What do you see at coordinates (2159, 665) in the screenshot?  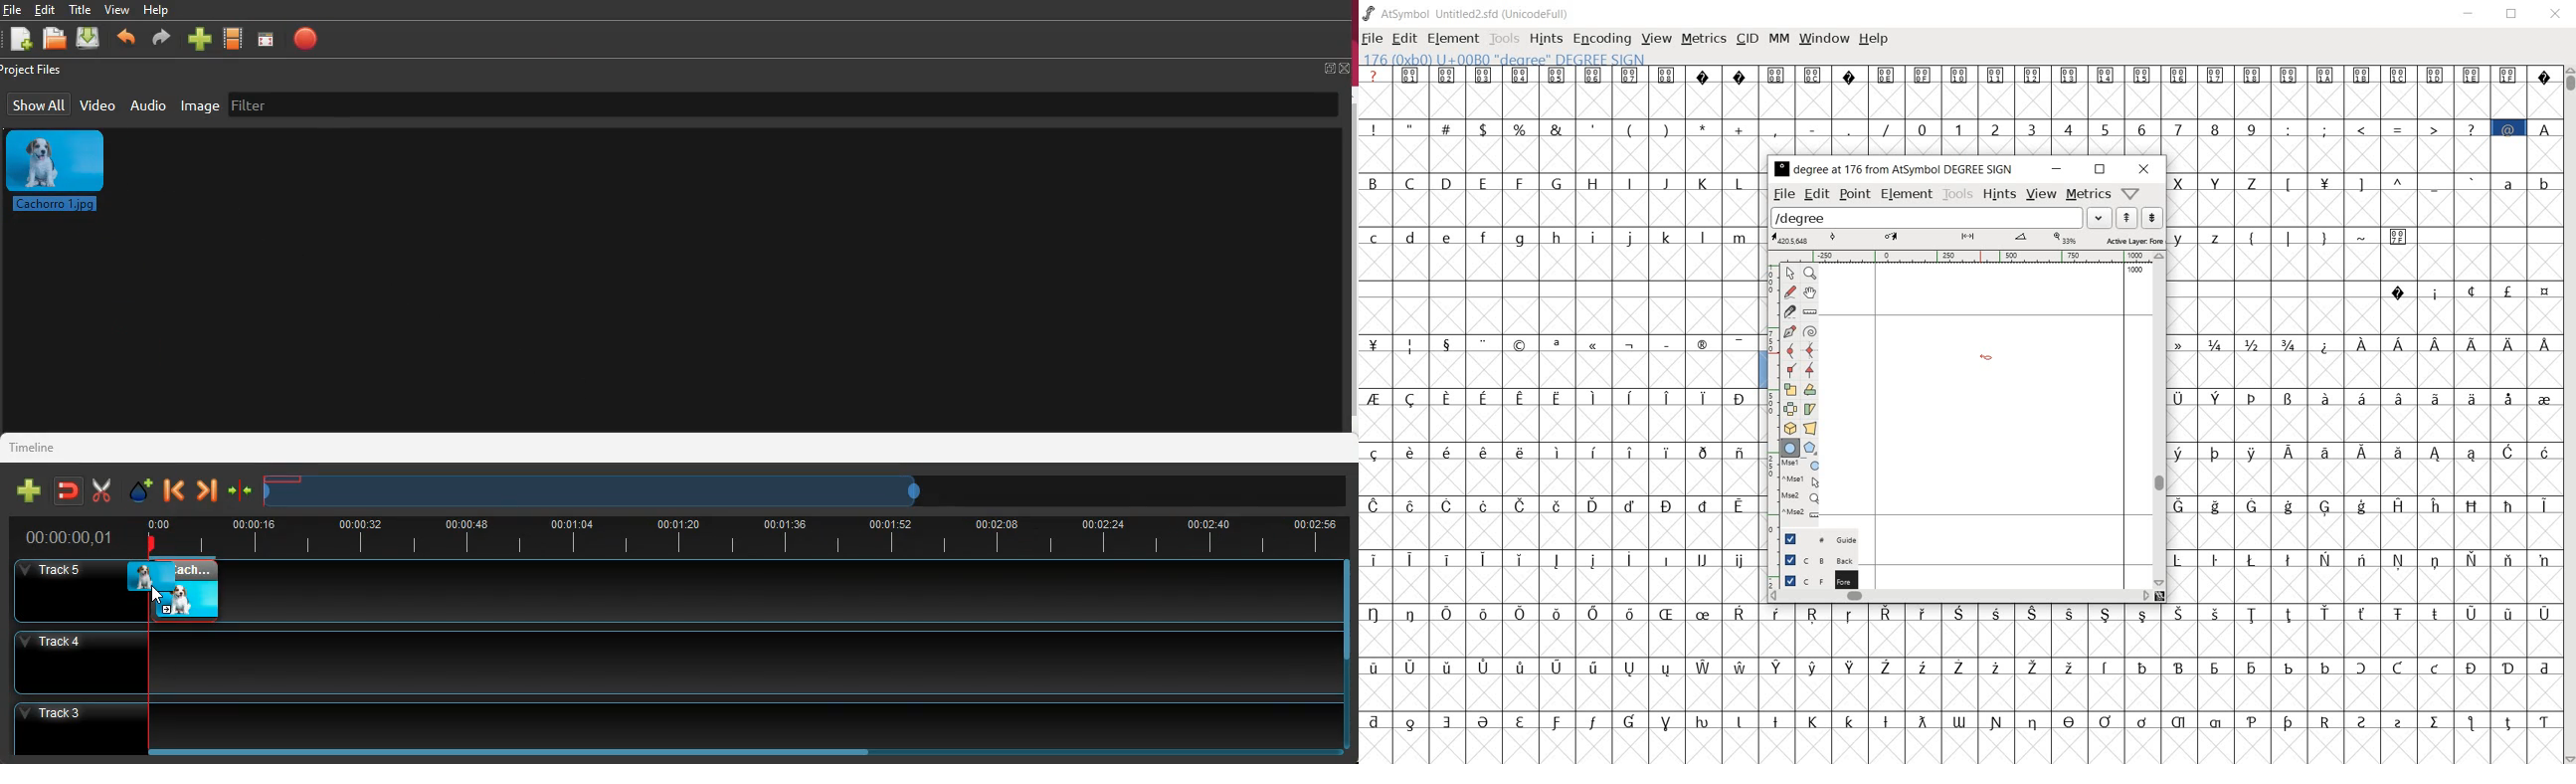 I see `special letters` at bounding box center [2159, 665].